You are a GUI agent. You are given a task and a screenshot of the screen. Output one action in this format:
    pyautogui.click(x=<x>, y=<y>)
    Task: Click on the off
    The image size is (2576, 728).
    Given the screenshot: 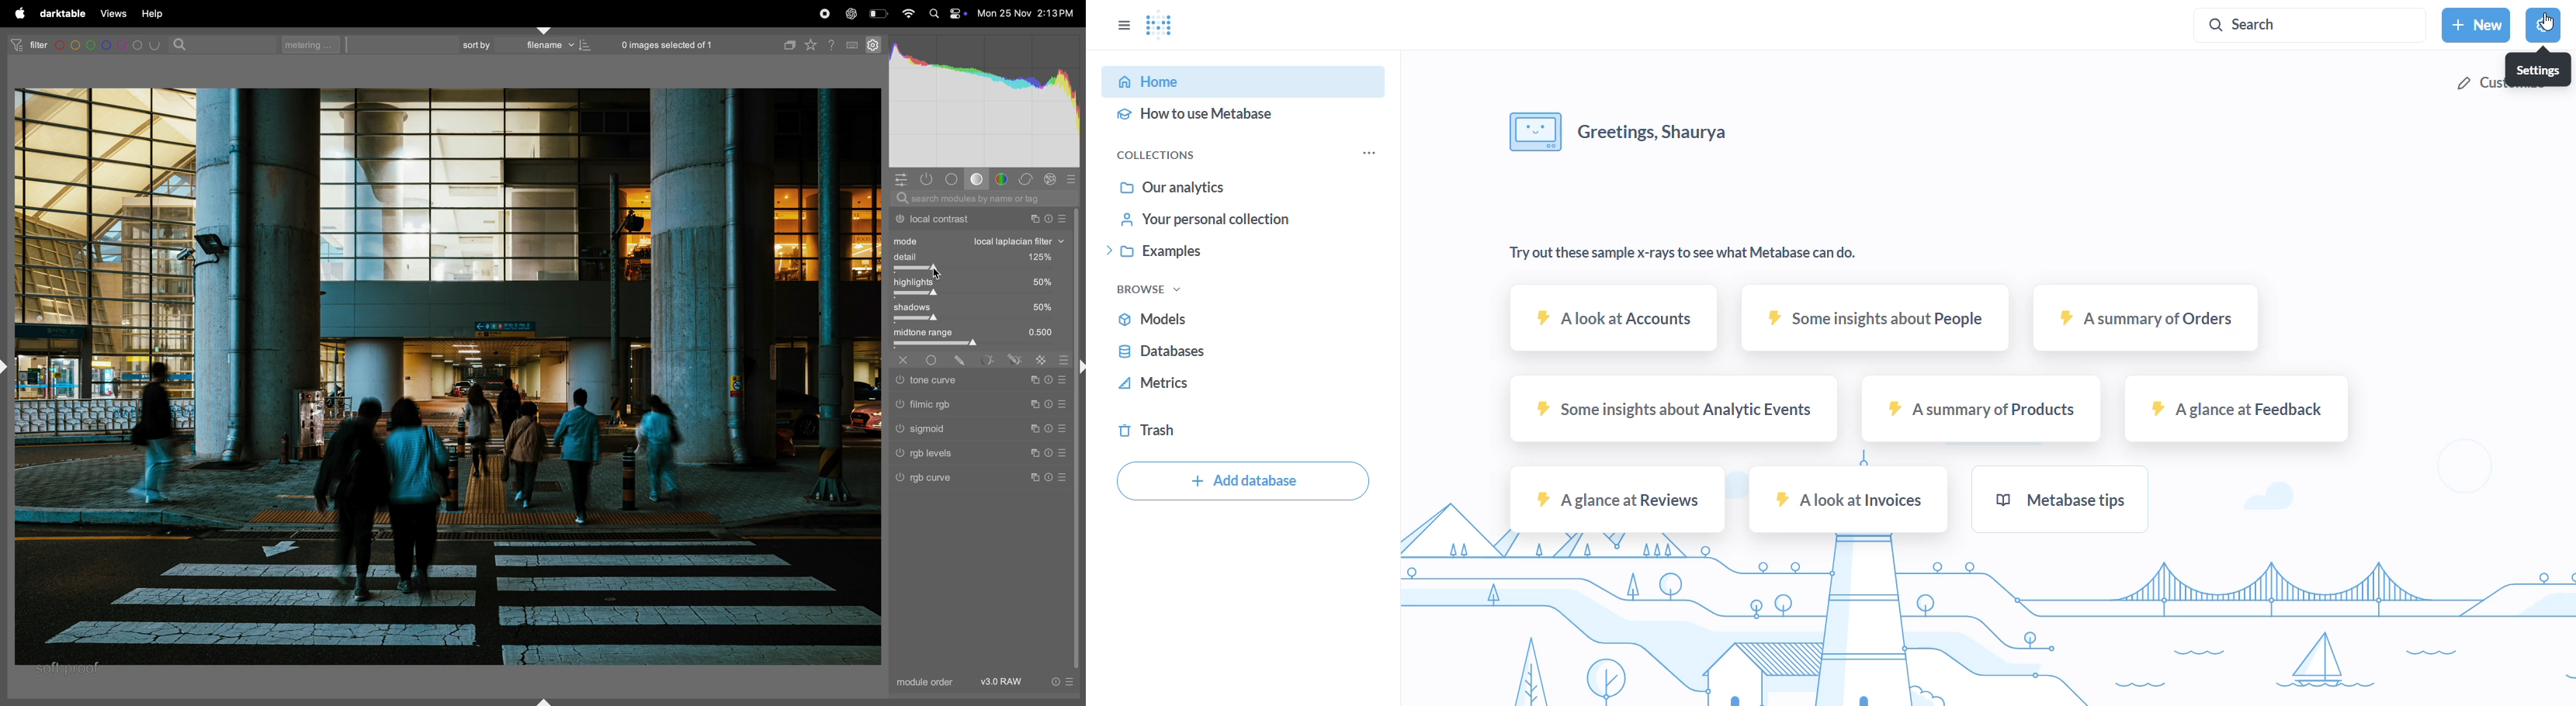 What is the action you would take?
    pyautogui.click(x=906, y=360)
    